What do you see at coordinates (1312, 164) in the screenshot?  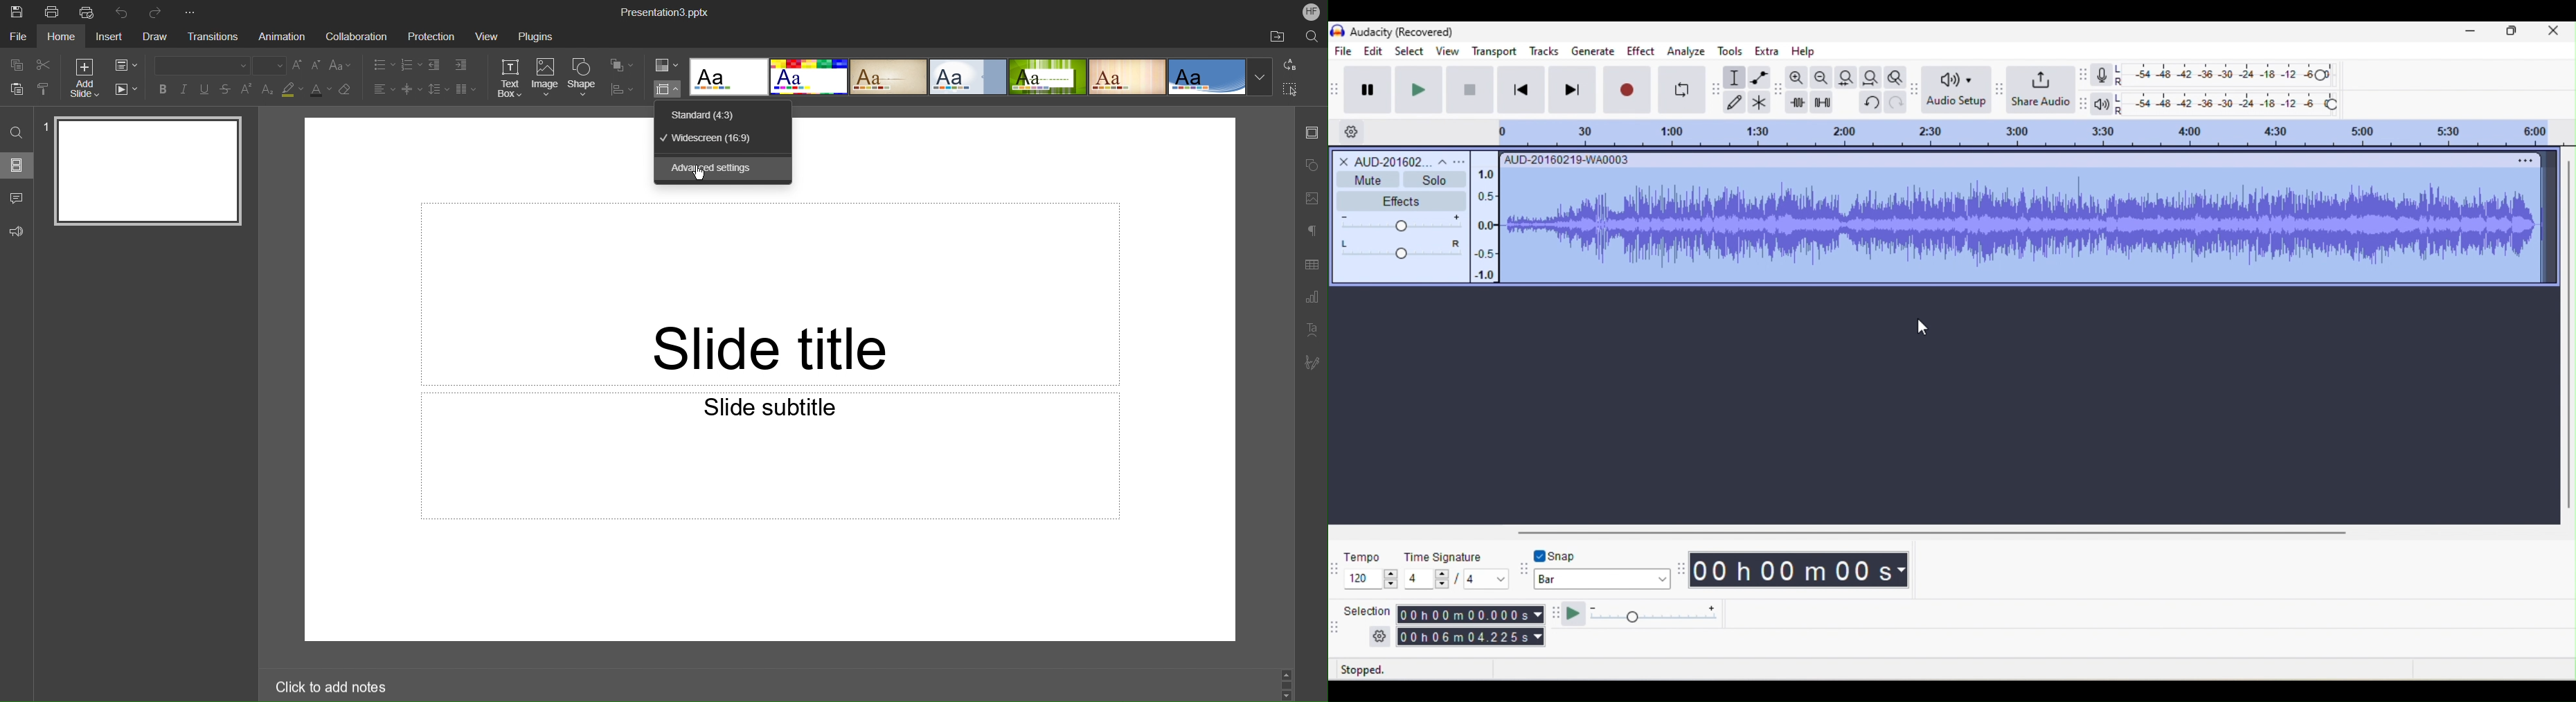 I see `Shape Settings` at bounding box center [1312, 164].